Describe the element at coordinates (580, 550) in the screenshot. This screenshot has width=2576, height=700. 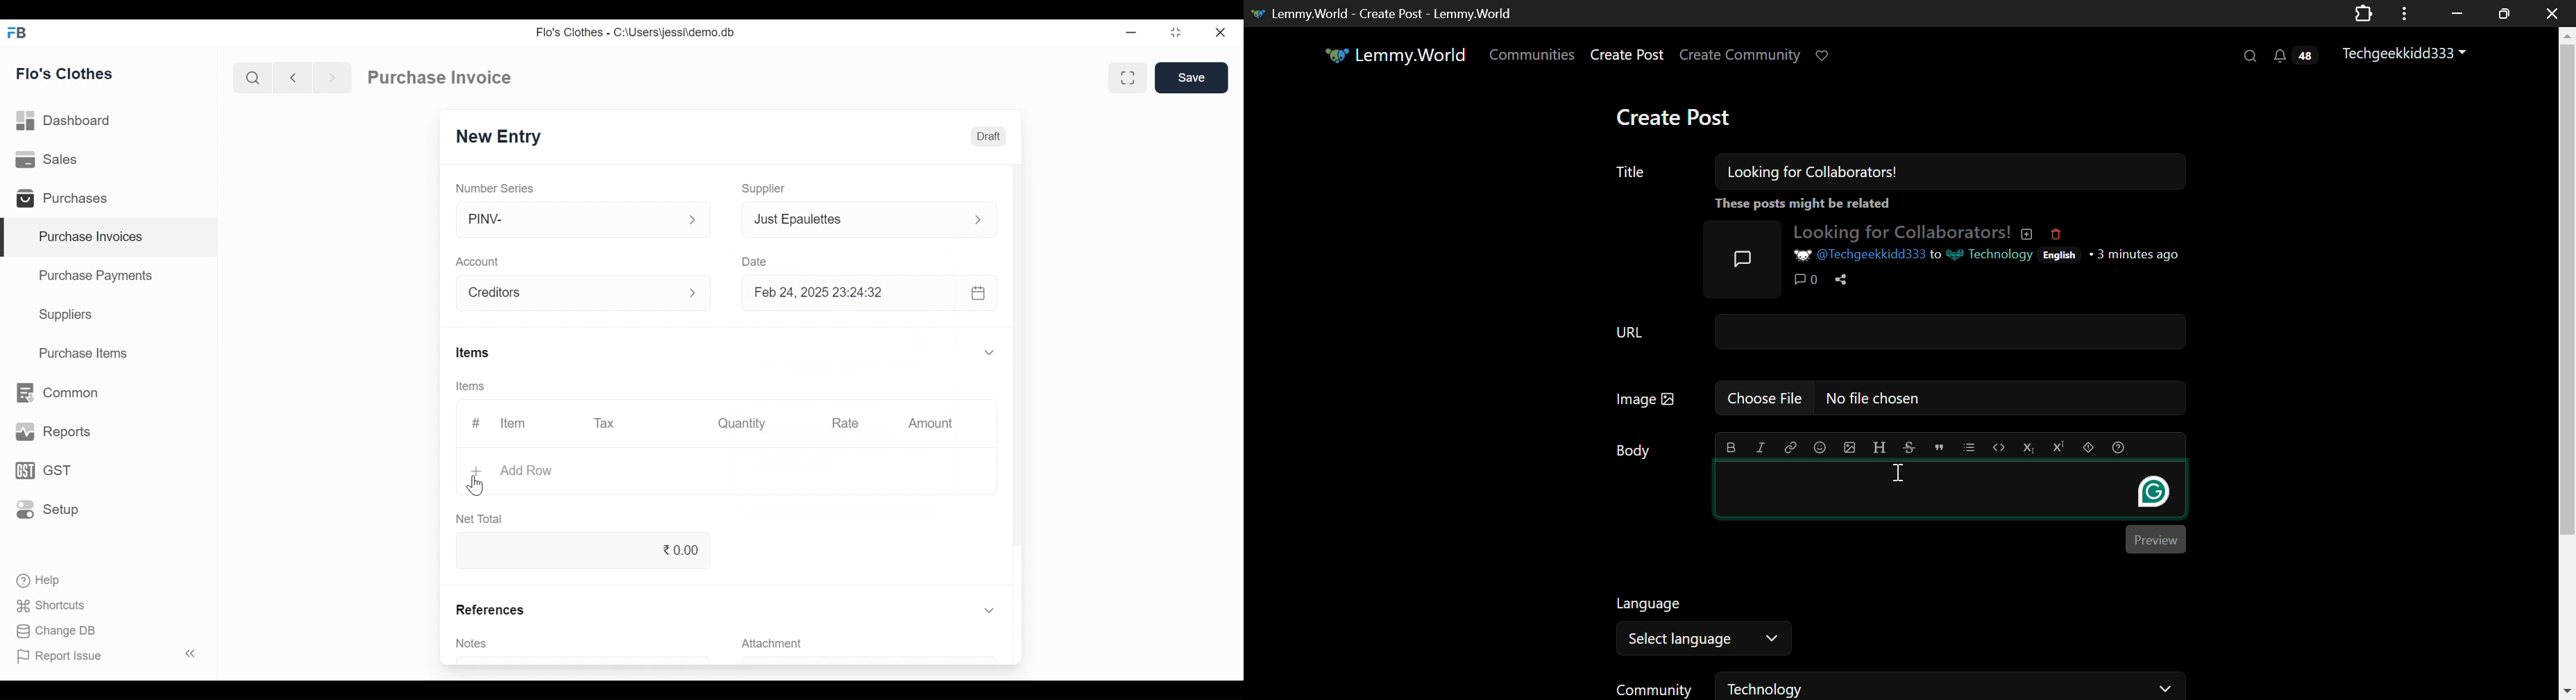
I see `0.00` at that location.